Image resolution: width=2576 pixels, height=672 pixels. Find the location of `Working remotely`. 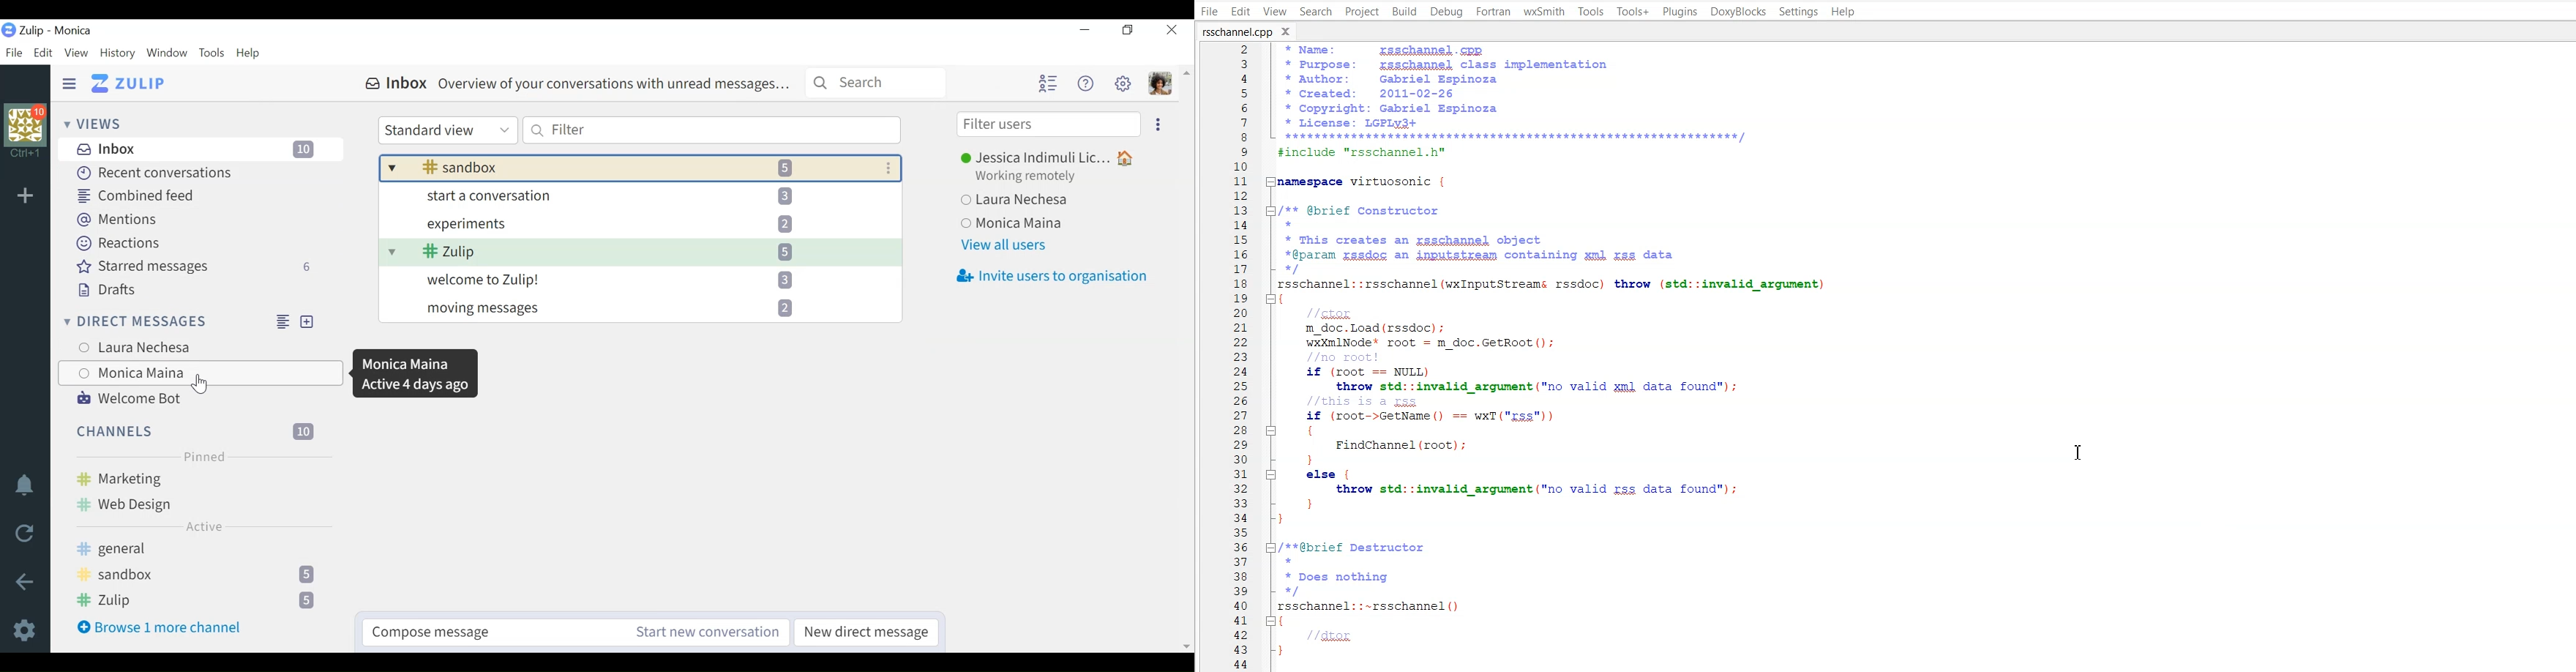

Working remotely is located at coordinates (1029, 176).